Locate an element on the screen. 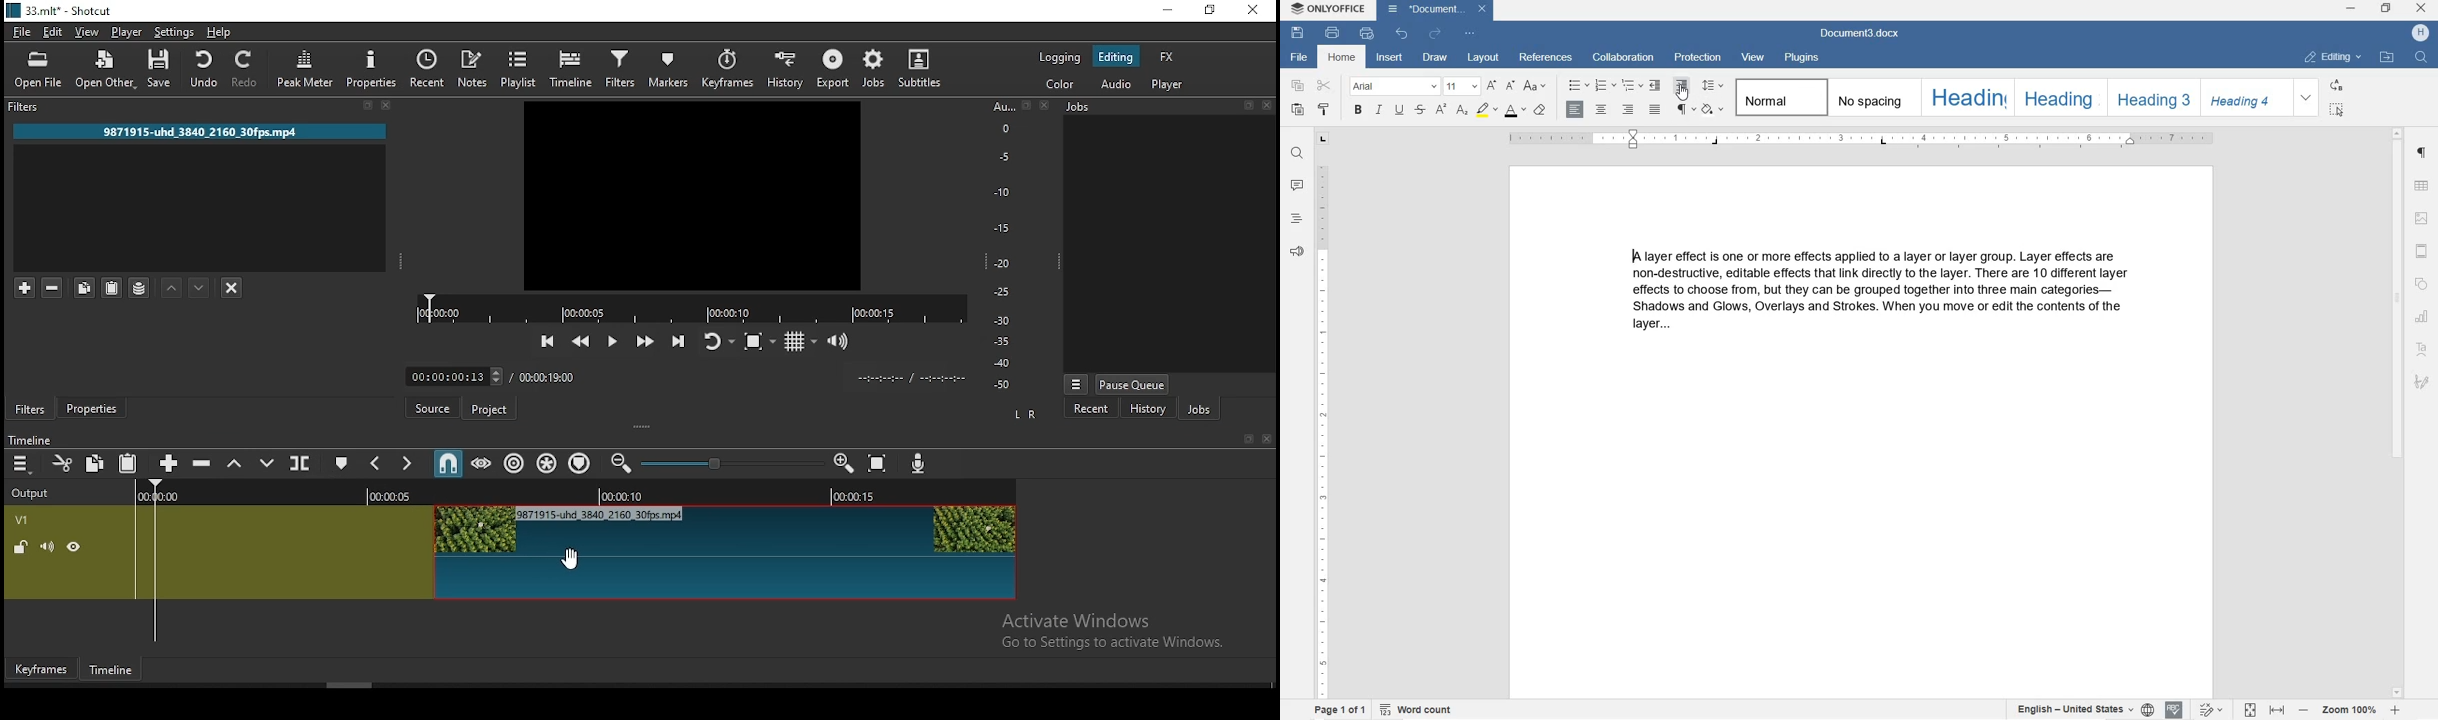 The height and width of the screenshot is (728, 2464). OPEN FILE LOCATION is located at coordinates (2388, 57).